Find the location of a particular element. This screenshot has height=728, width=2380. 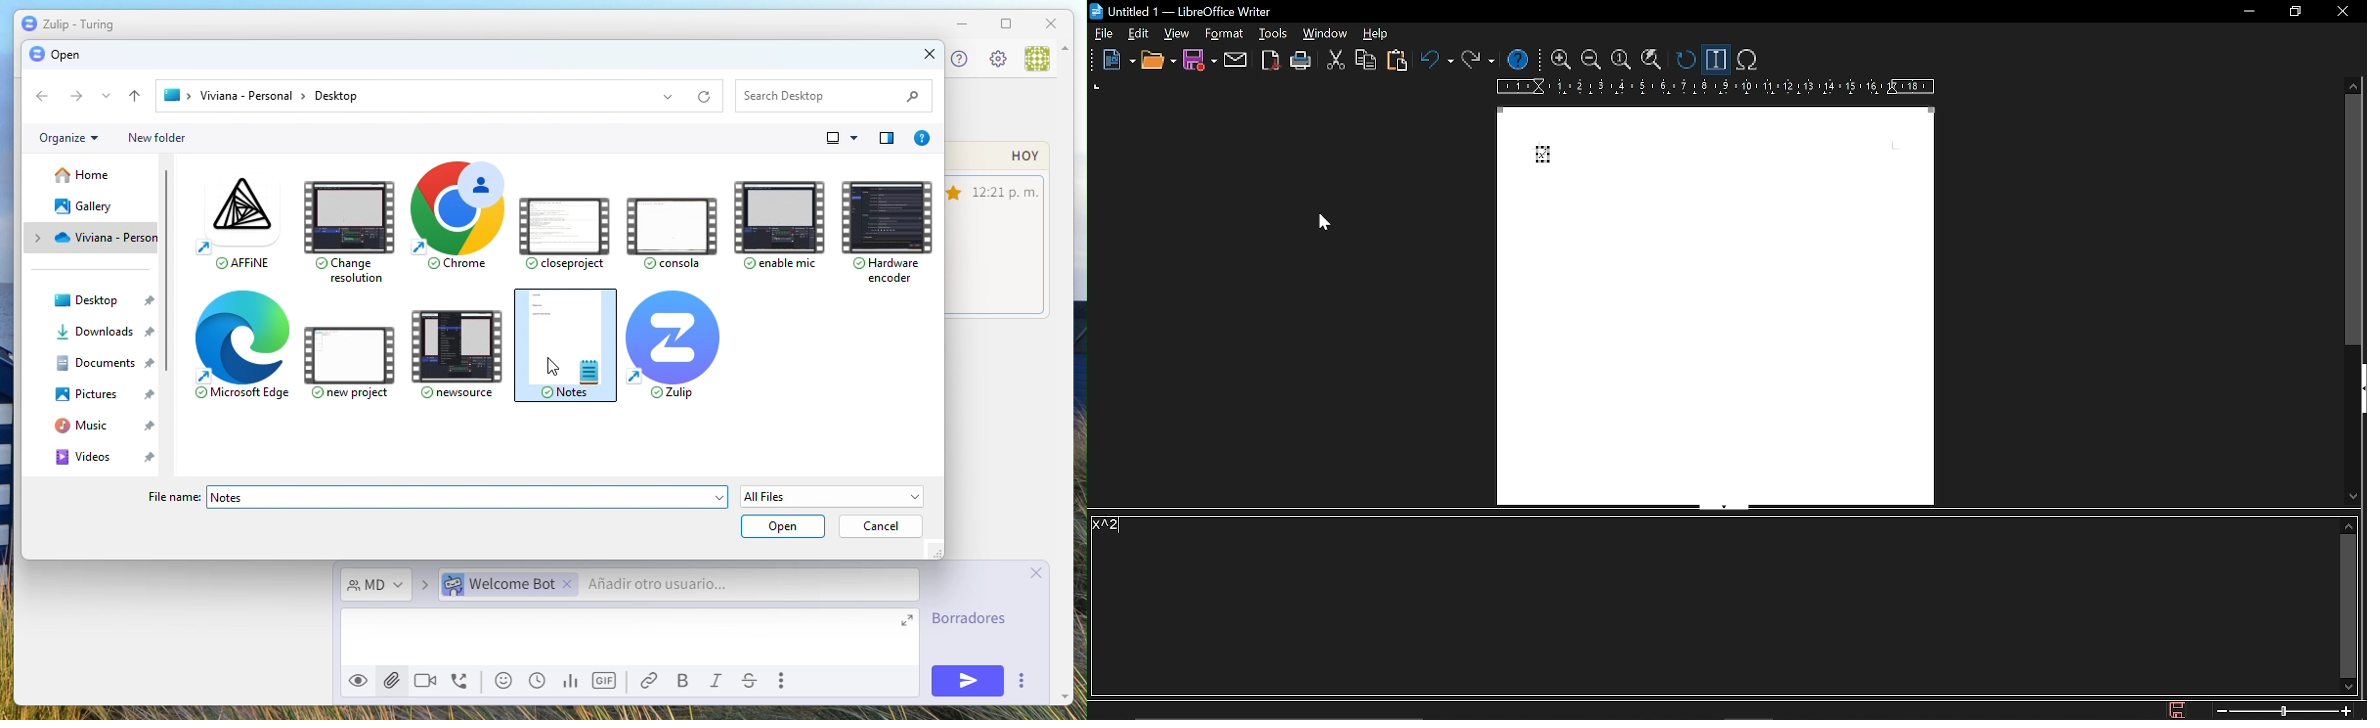

closeproject is located at coordinates (564, 225).